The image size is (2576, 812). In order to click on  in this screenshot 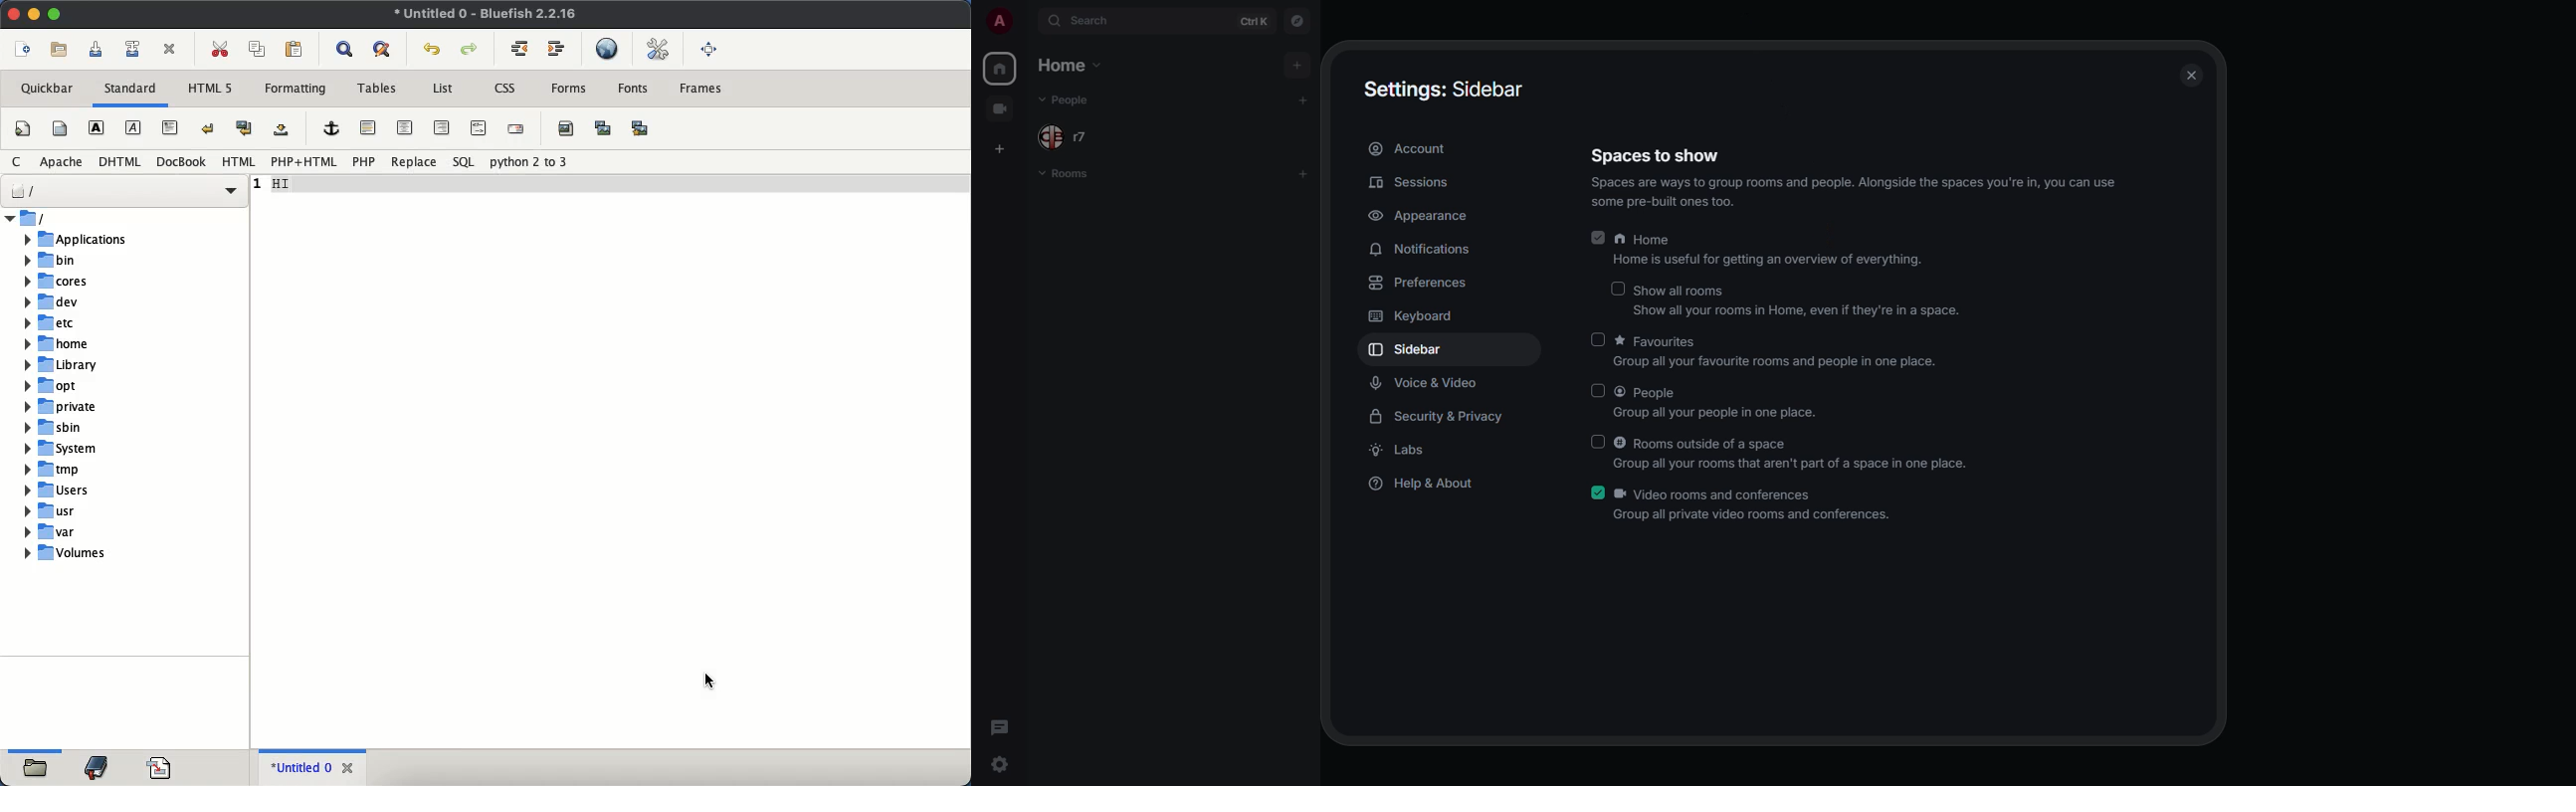, I will do `click(519, 48)`.